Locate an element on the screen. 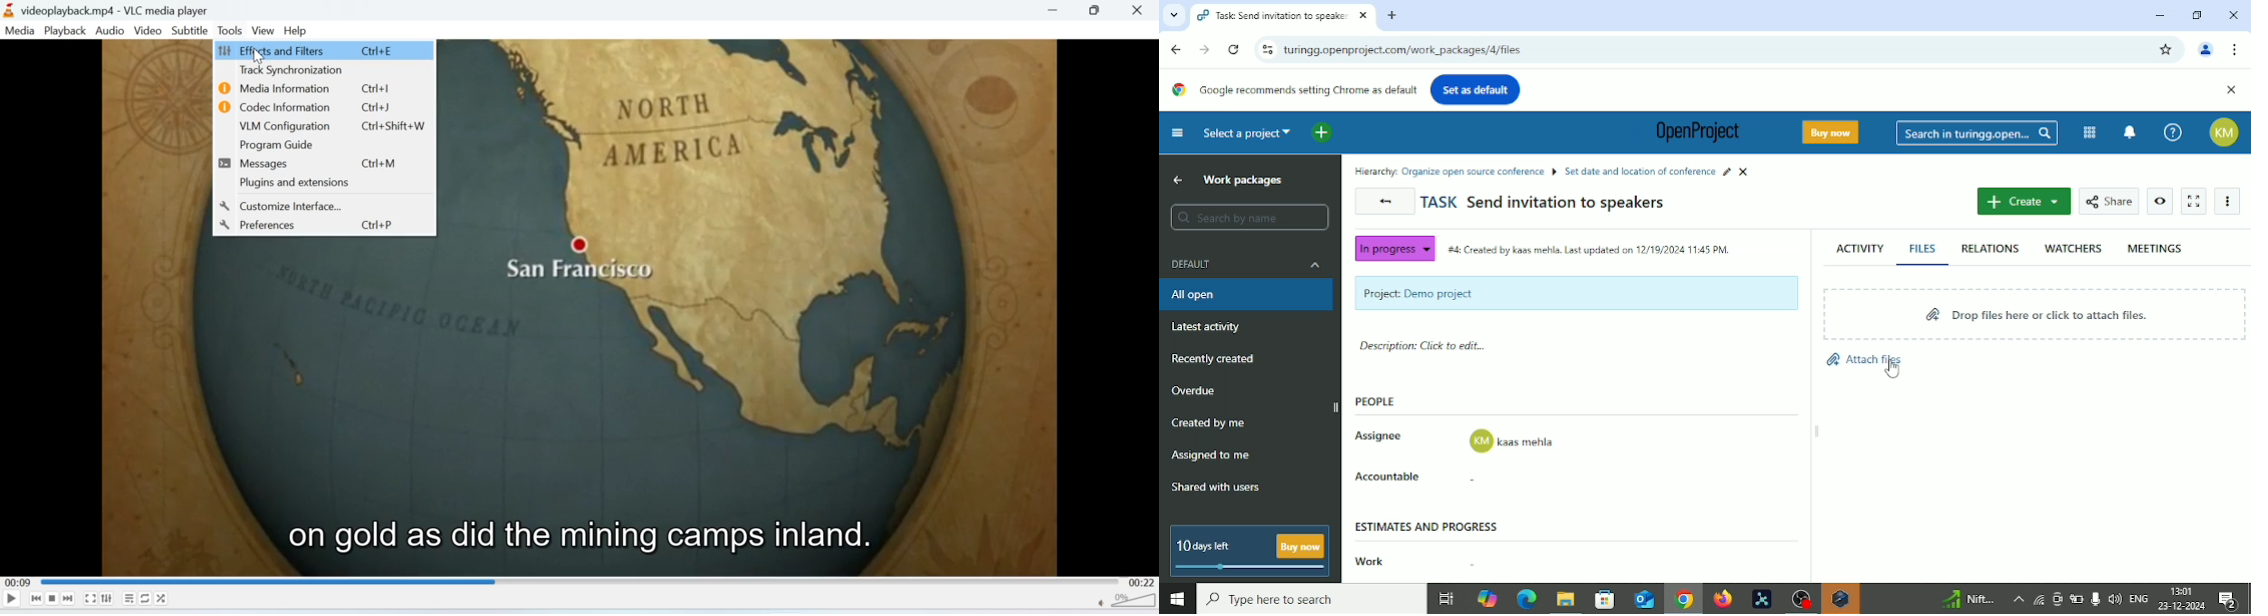  slide bar indicating how many days left for free version is located at coordinates (1253, 569).